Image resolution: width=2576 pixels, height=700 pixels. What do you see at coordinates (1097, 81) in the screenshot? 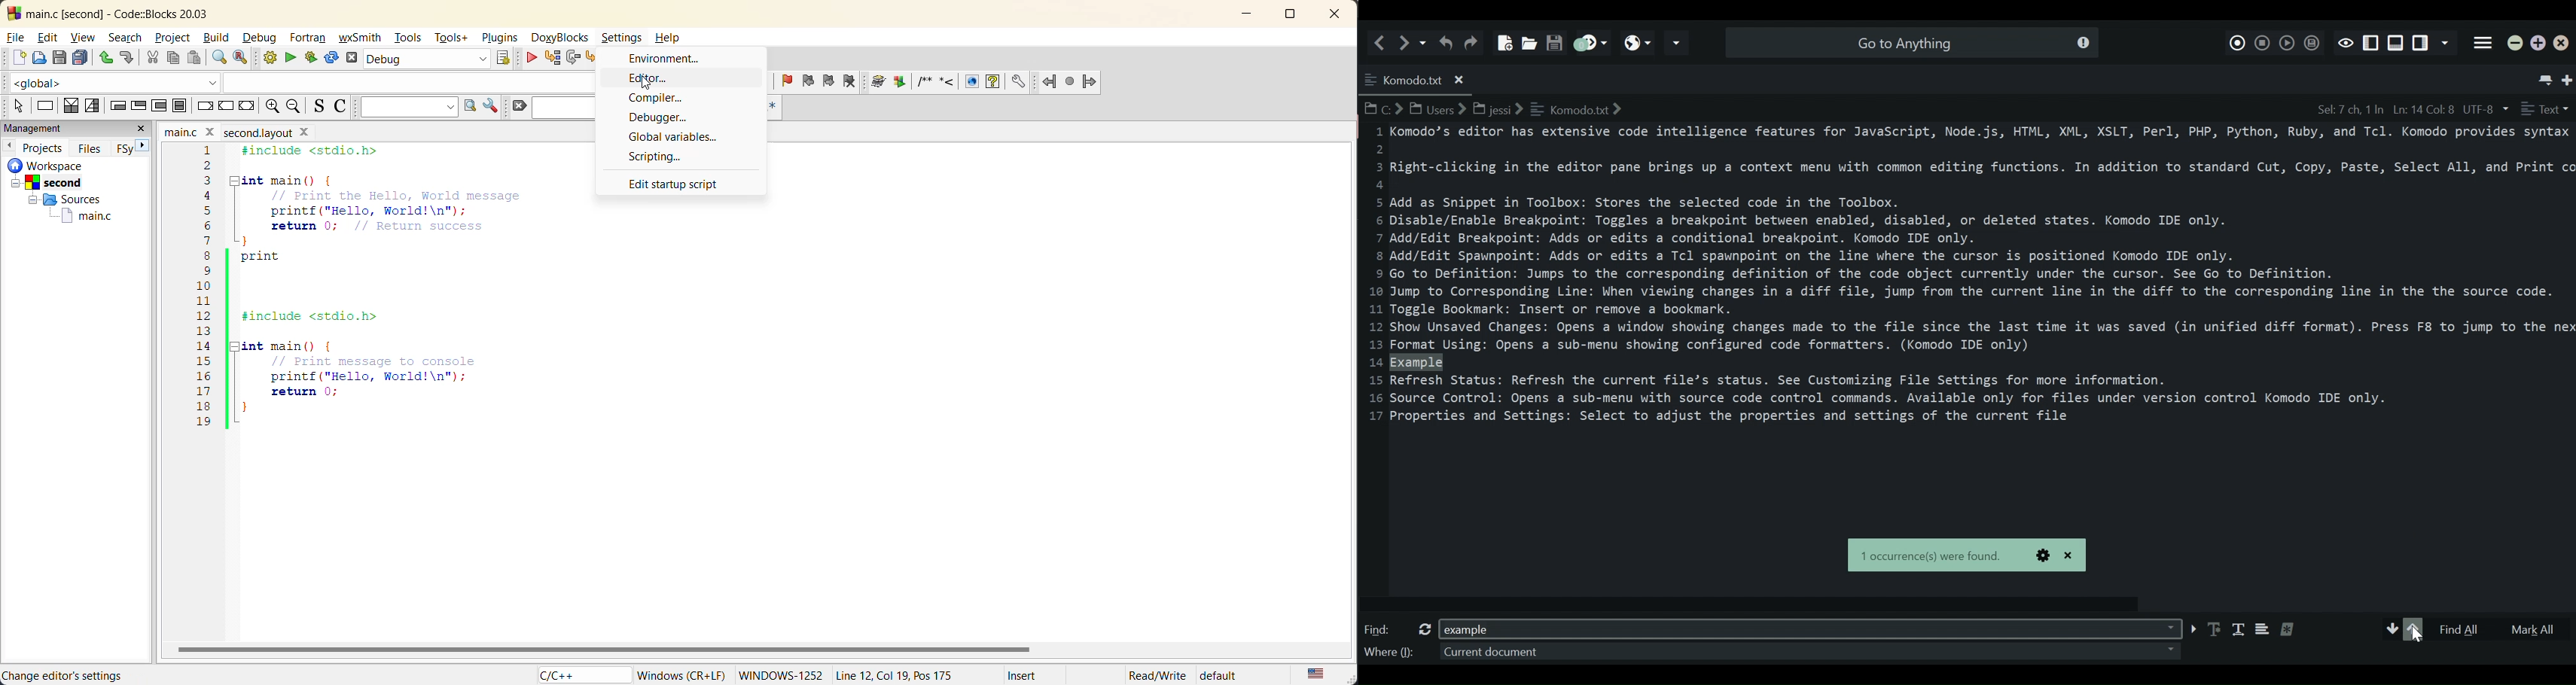
I see `jump forward` at bounding box center [1097, 81].